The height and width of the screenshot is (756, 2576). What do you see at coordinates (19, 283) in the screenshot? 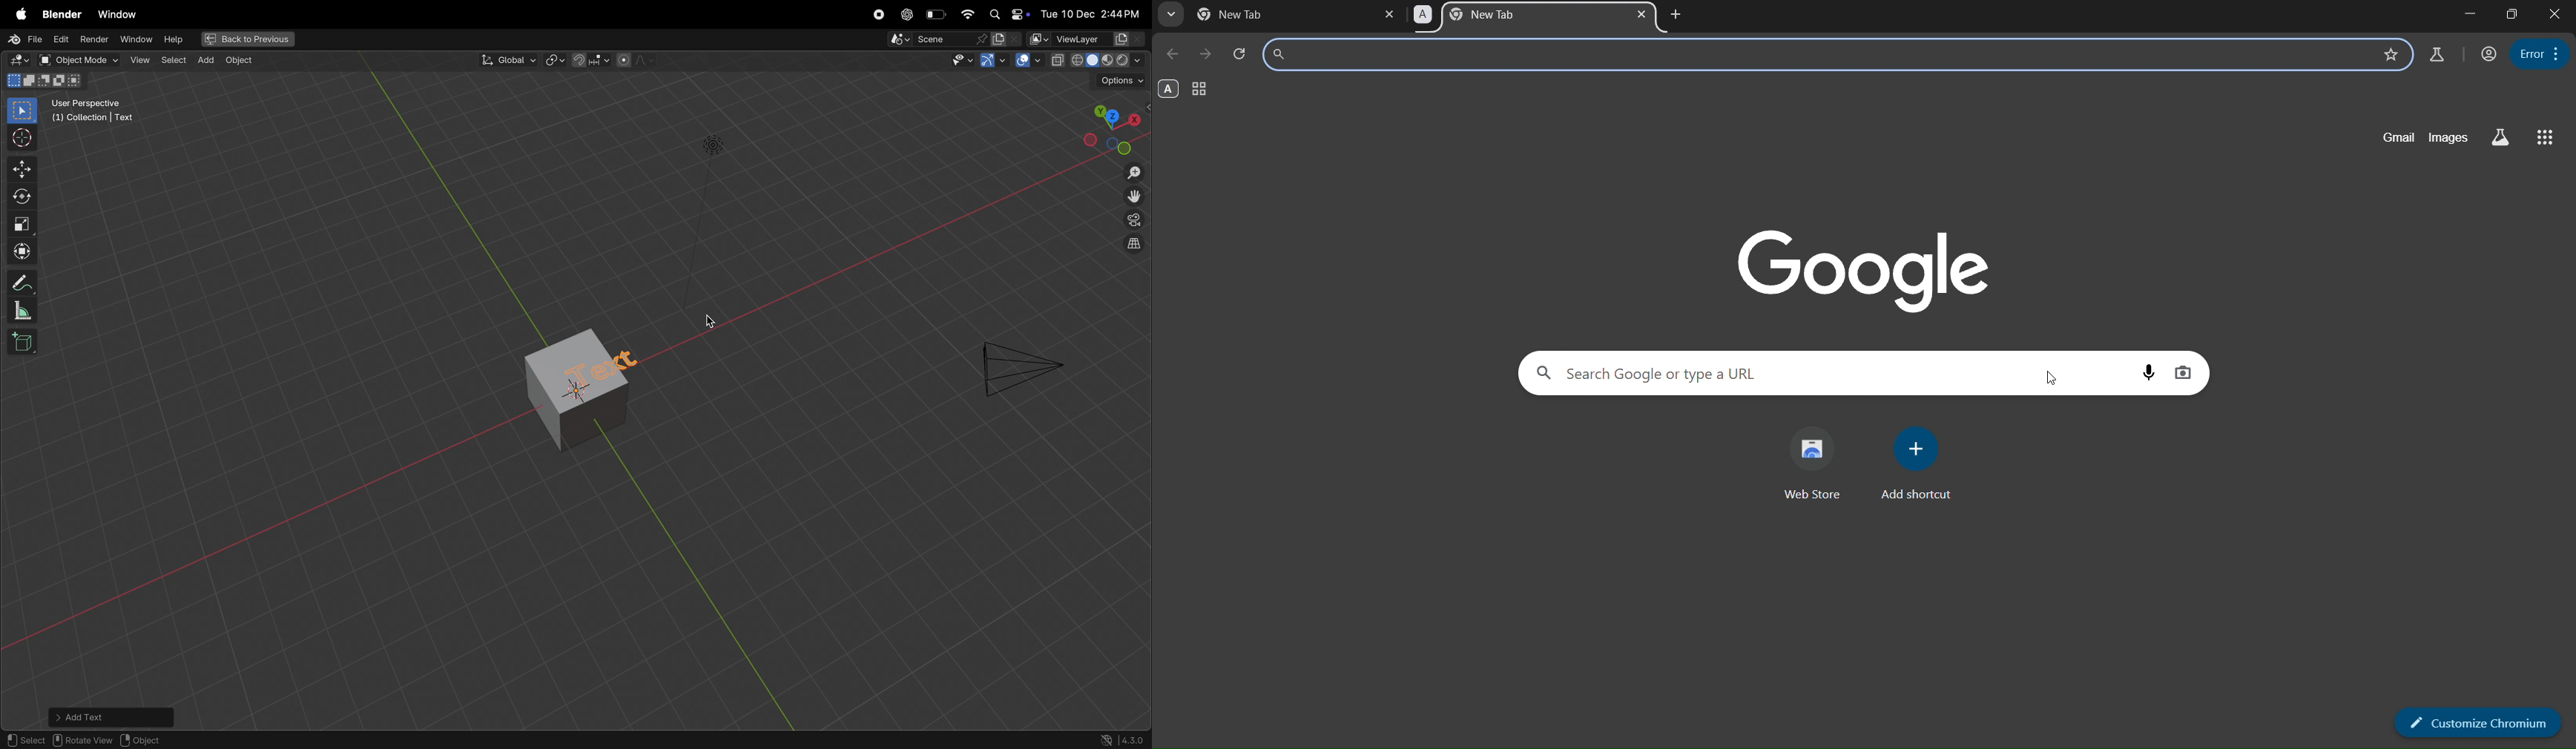
I see `pencil` at bounding box center [19, 283].